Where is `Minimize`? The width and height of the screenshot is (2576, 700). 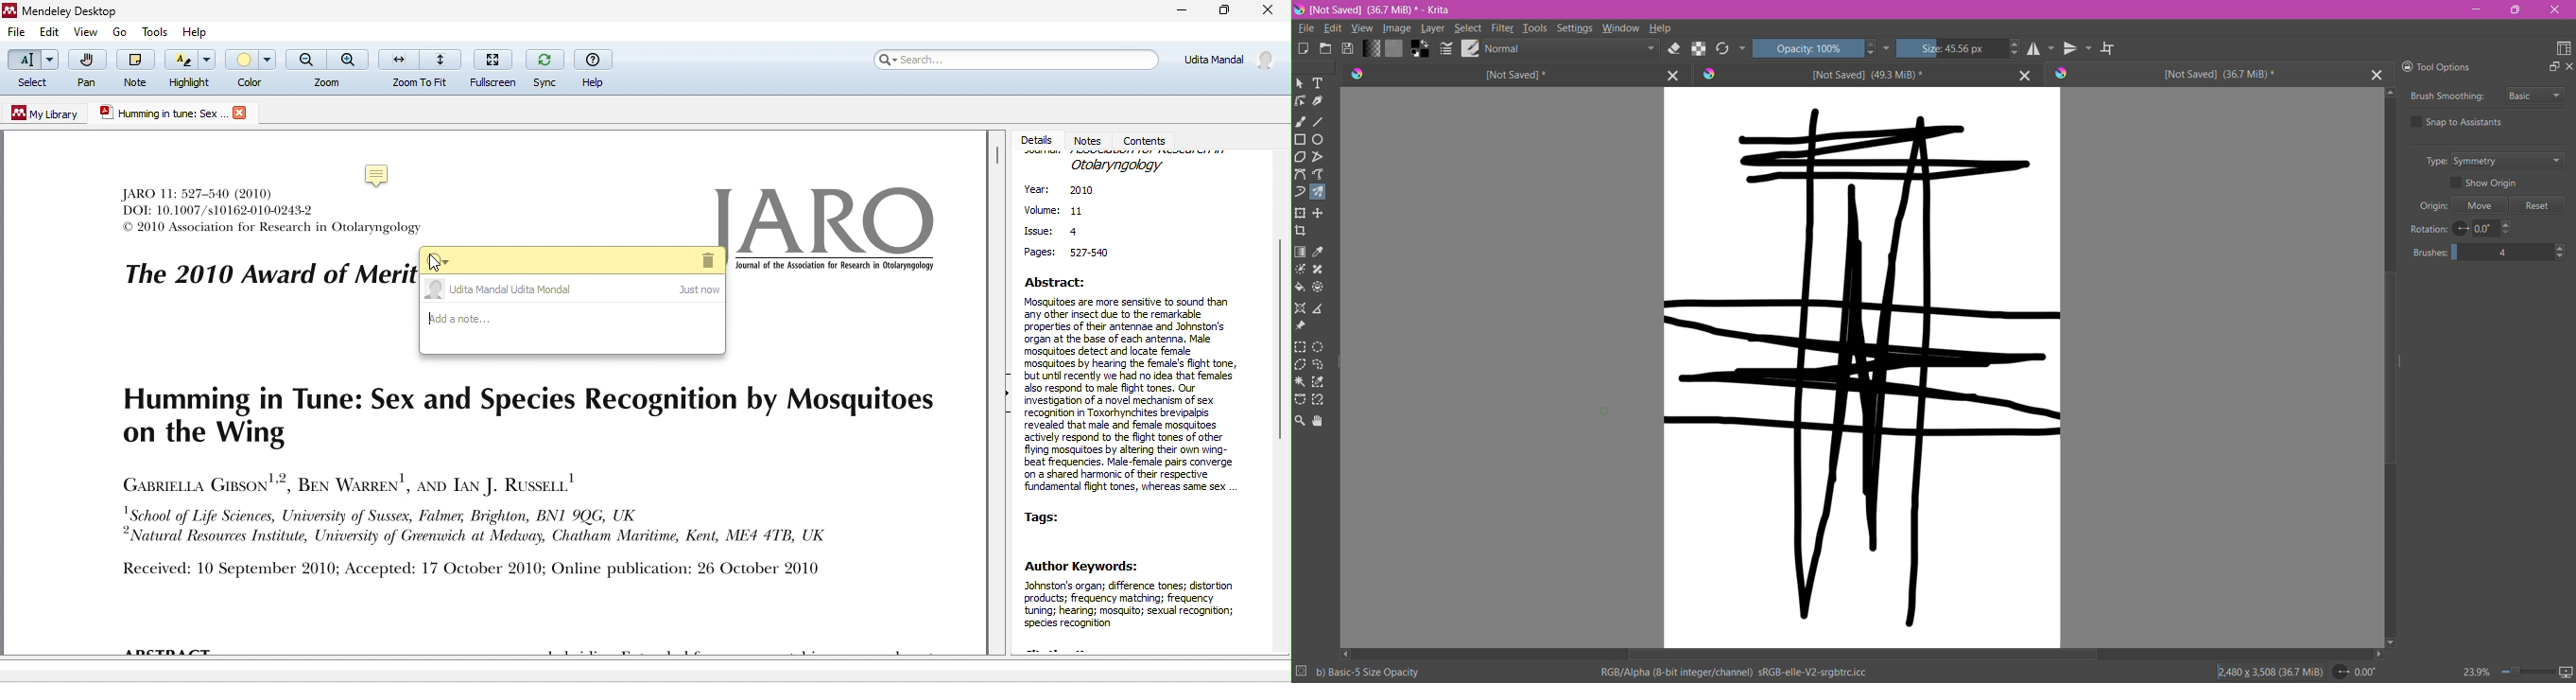
Minimize is located at coordinates (2476, 9).